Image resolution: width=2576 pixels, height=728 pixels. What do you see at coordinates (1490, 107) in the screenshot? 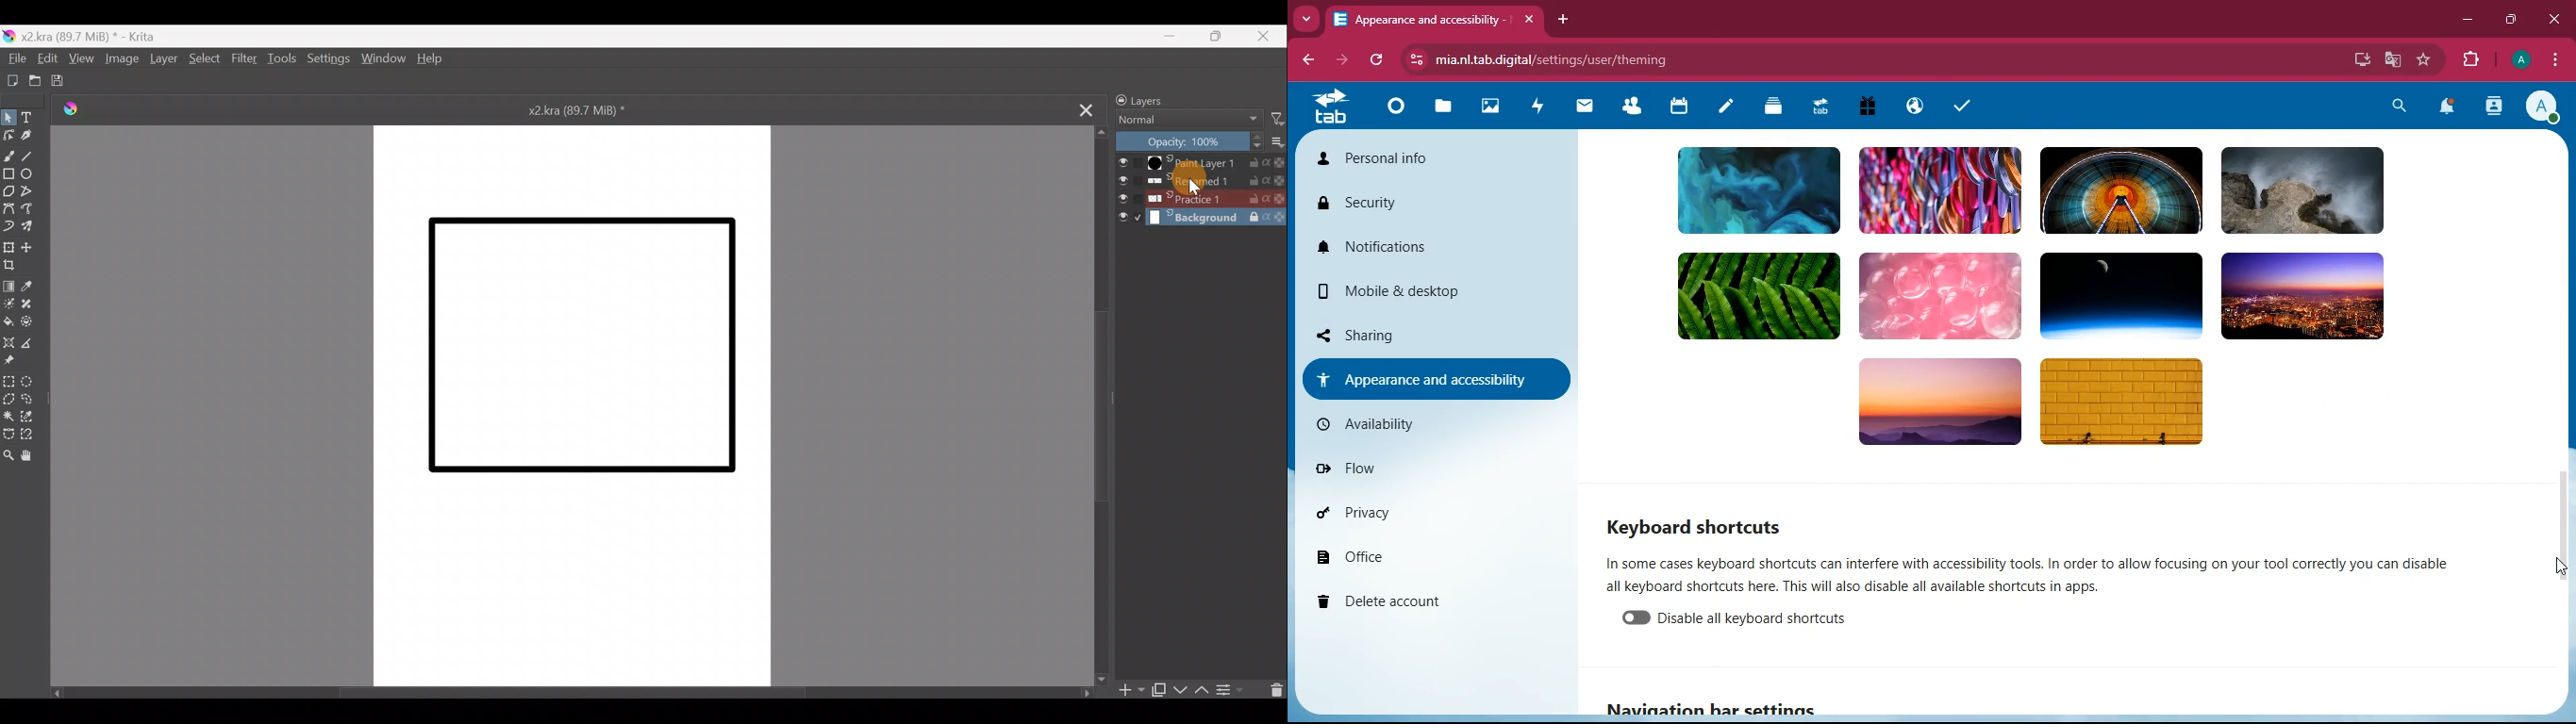
I see `images` at bounding box center [1490, 107].